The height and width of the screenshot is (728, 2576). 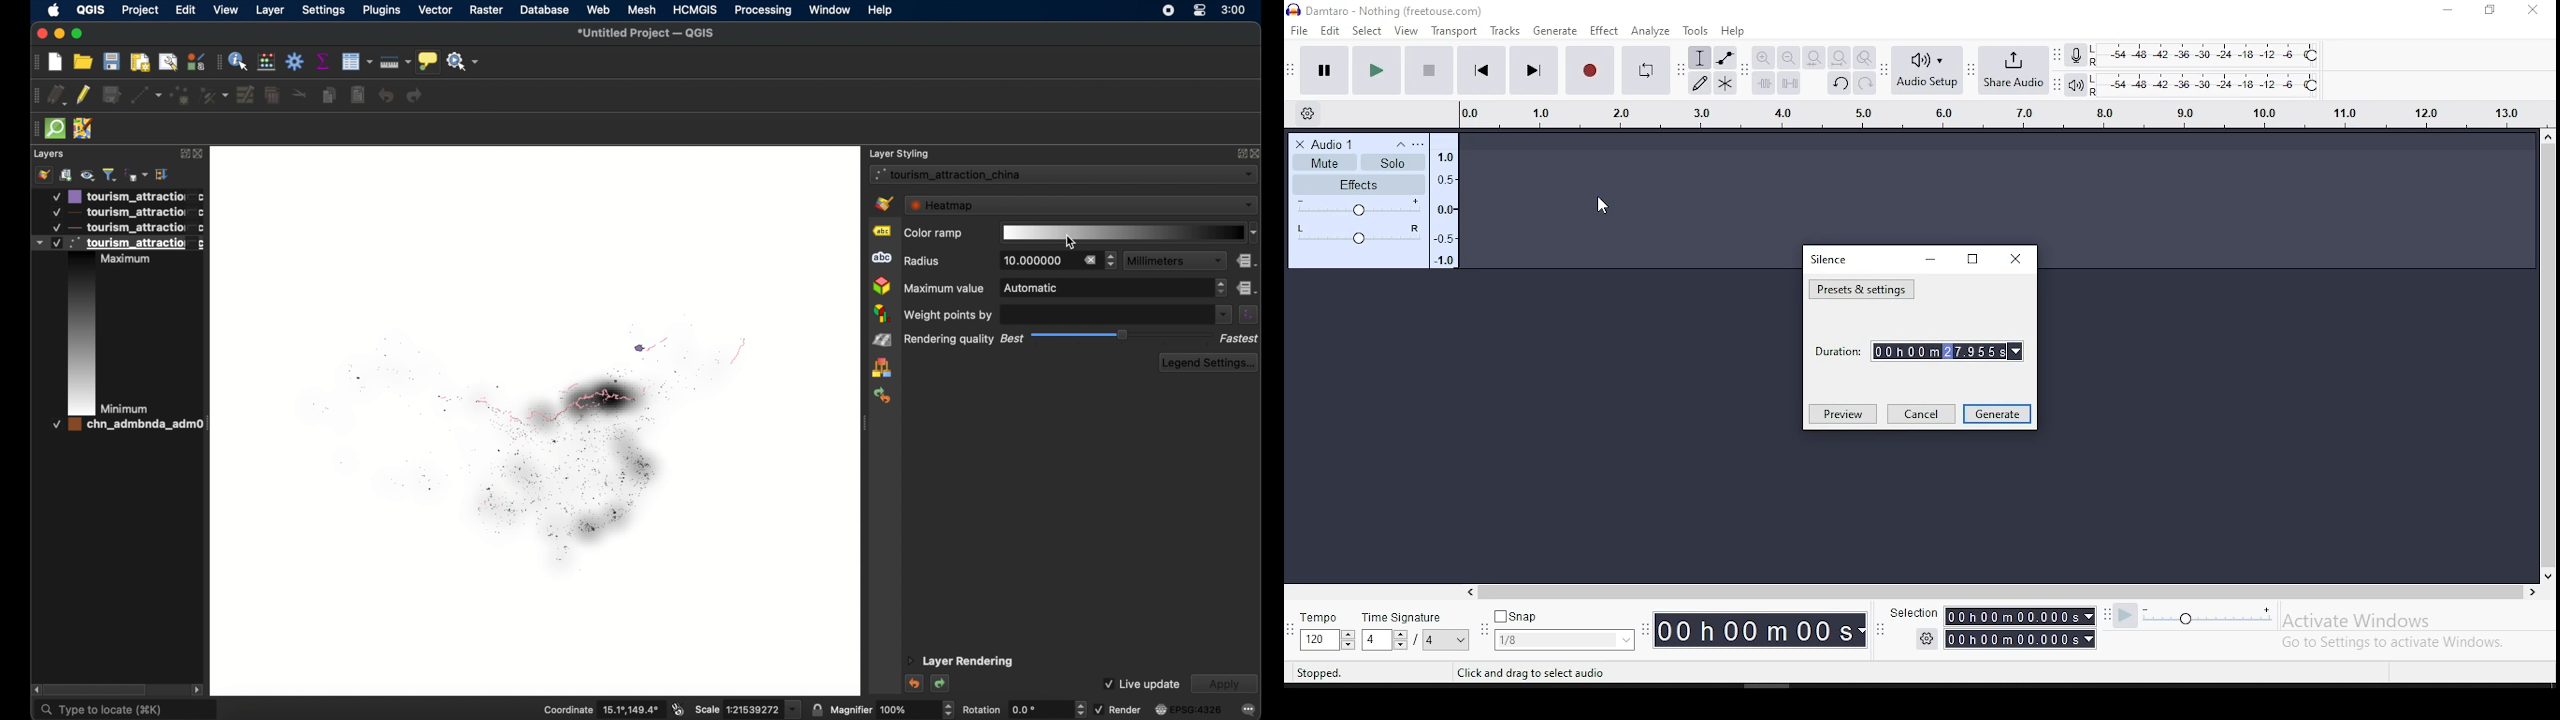 What do you see at coordinates (1123, 335) in the screenshot?
I see `rendering quality slider` at bounding box center [1123, 335].